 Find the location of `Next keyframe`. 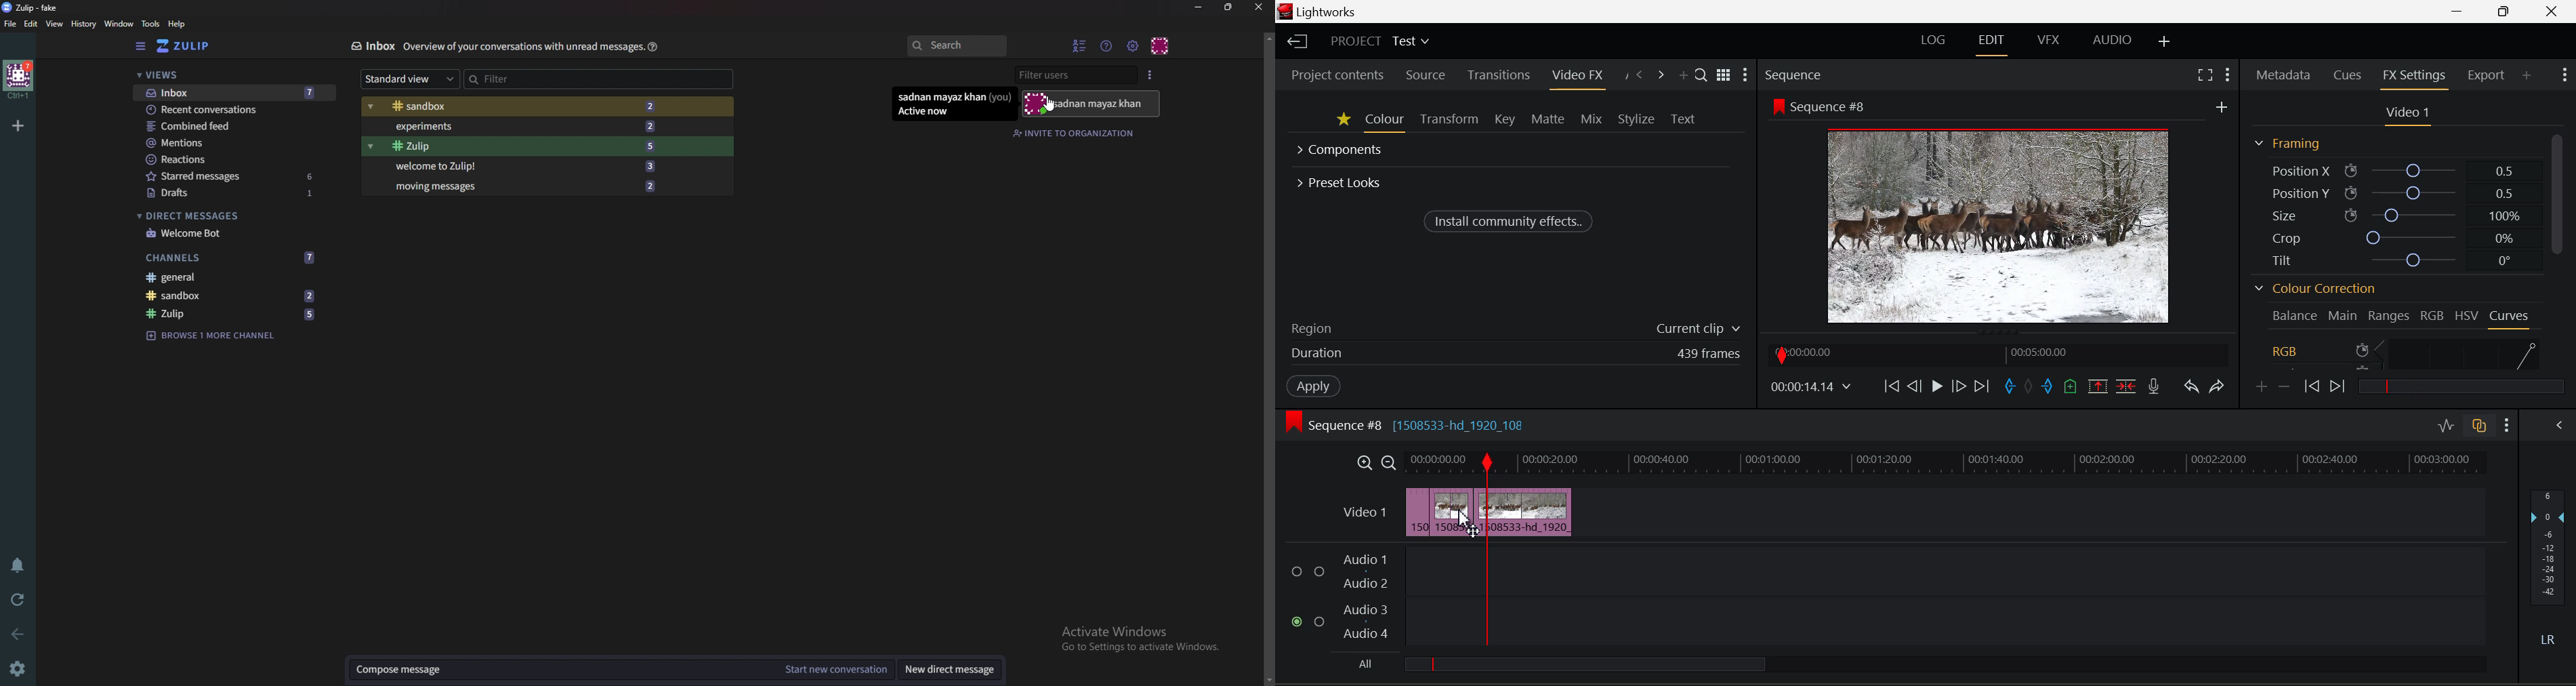

Next keyframe is located at coordinates (2340, 384).